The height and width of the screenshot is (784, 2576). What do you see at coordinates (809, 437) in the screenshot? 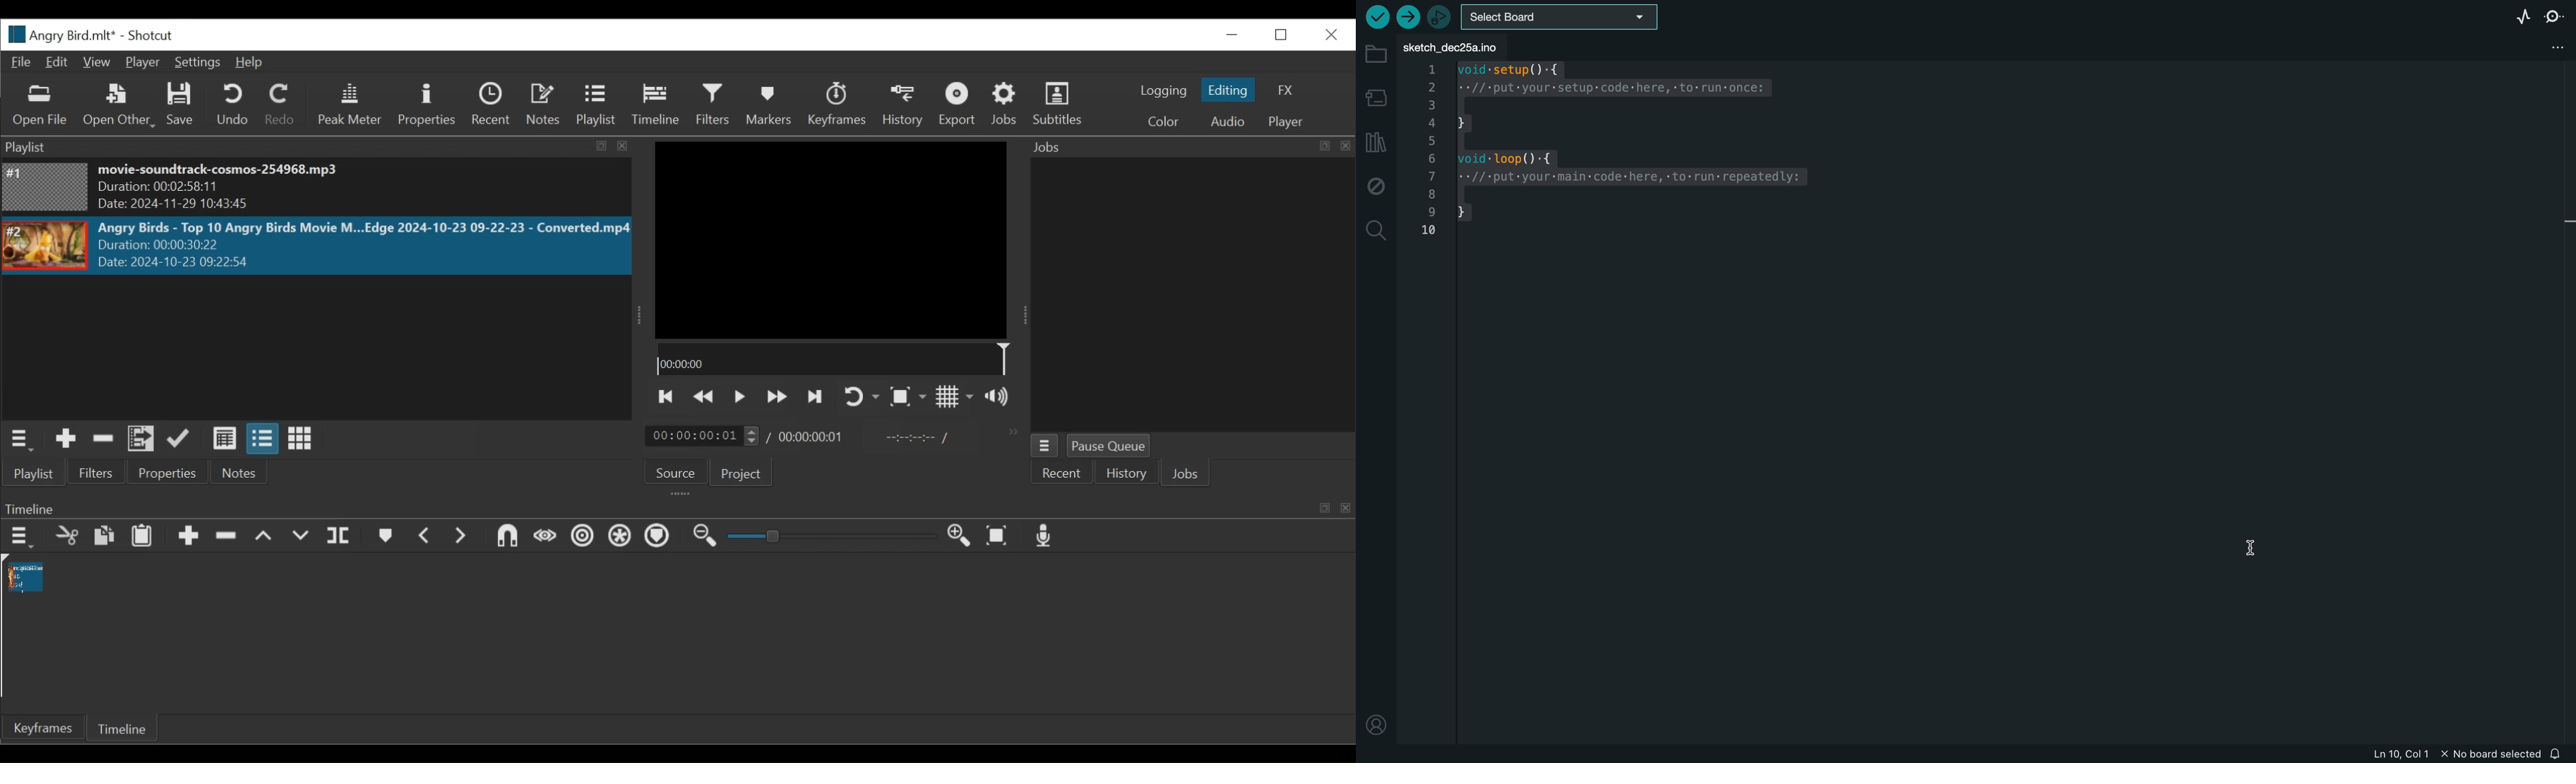
I see `00:00:00:01 (Total Duration)` at bounding box center [809, 437].